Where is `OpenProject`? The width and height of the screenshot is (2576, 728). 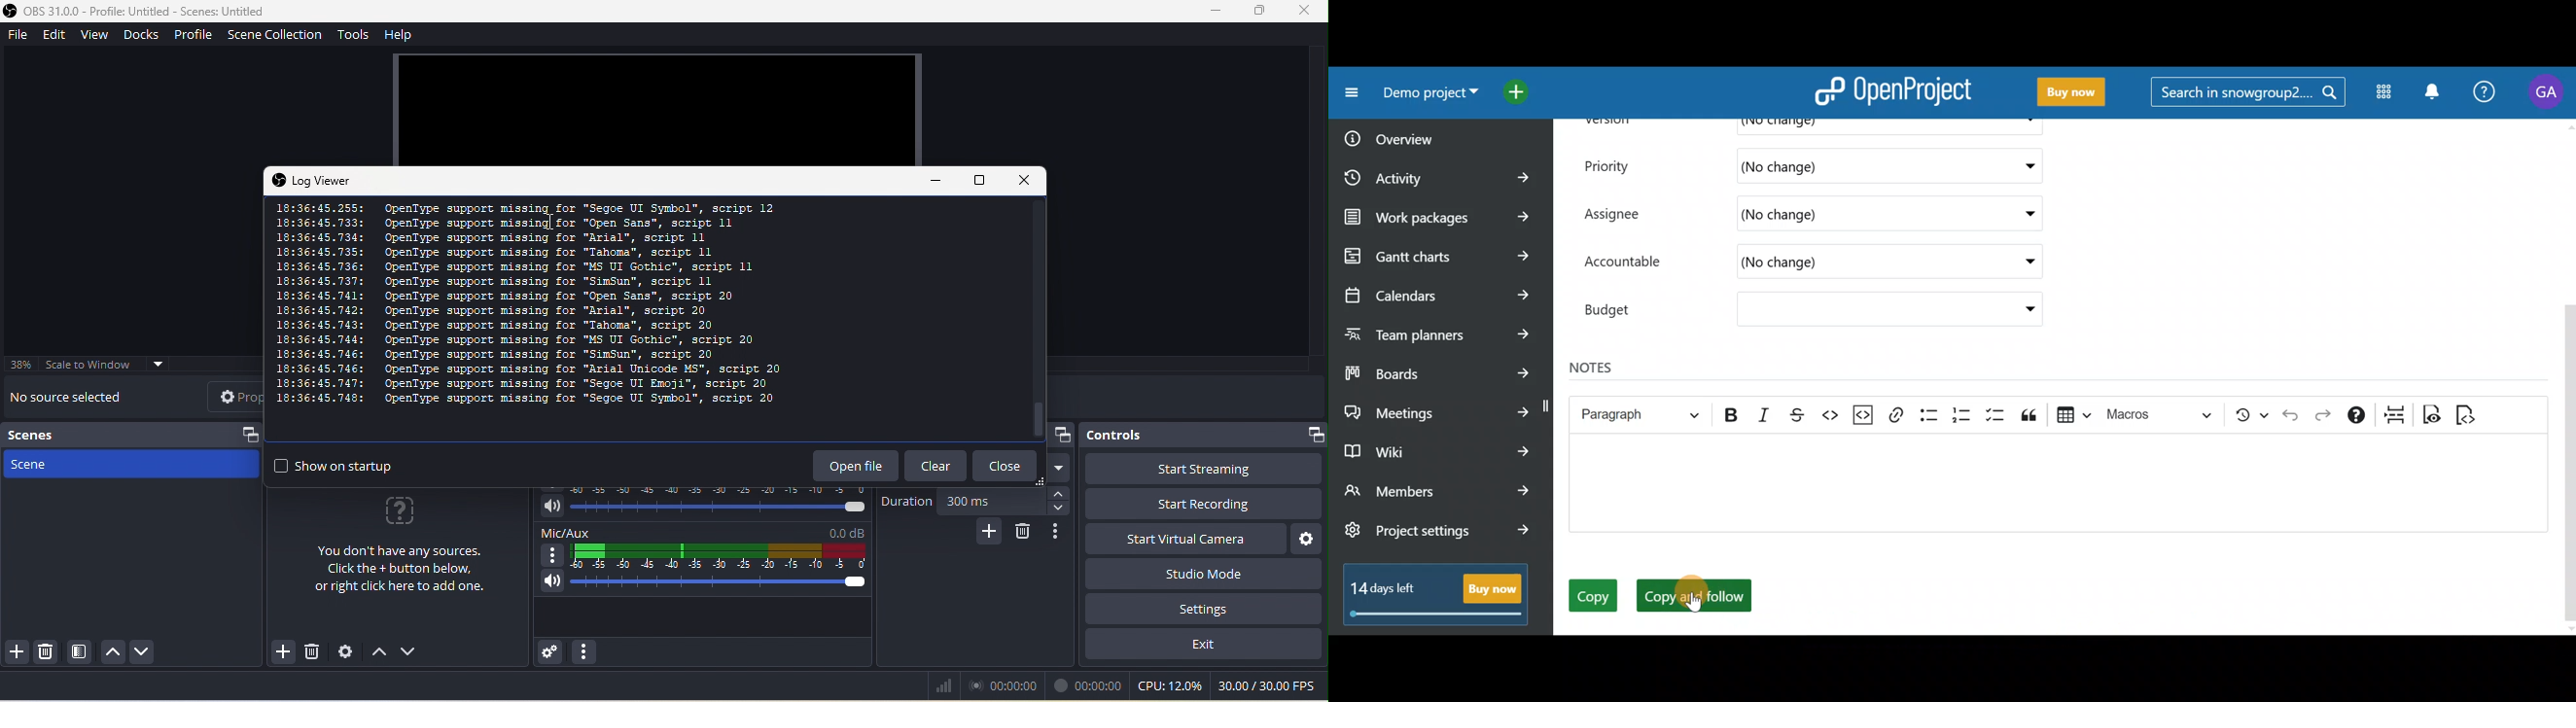
OpenProject is located at coordinates (1891, 88).